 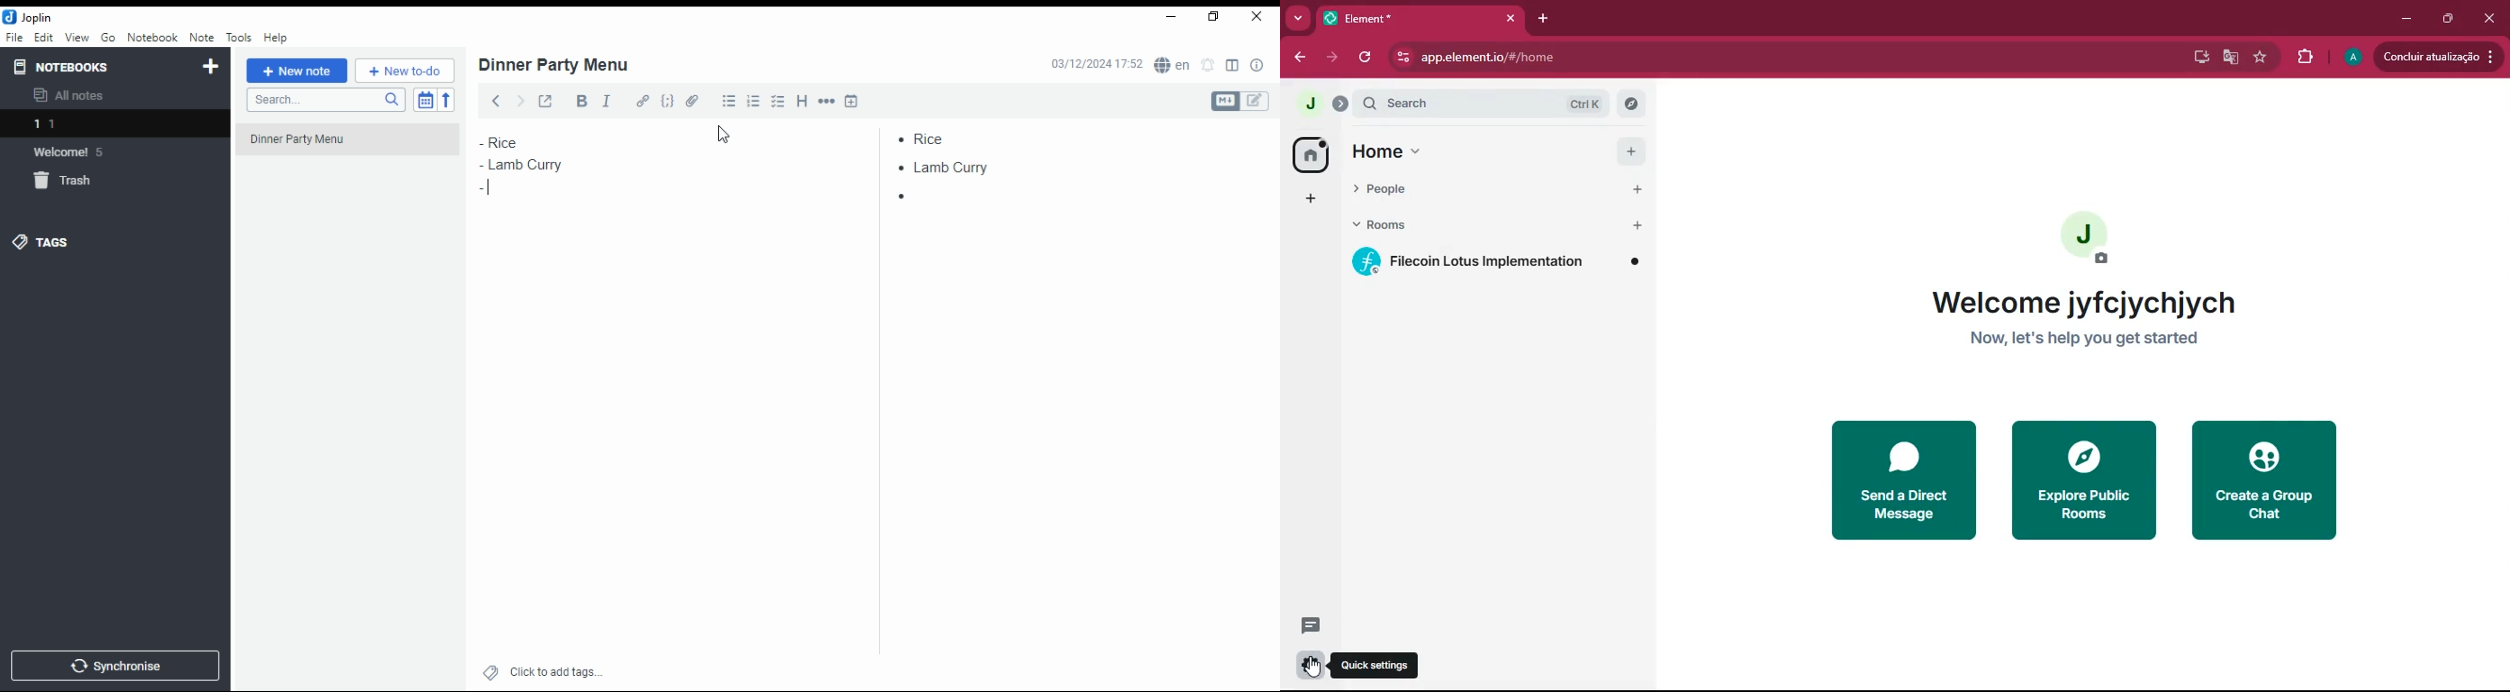 What do you see at coordinates (1497, 260) in the screenshot?
I see `room` at bounding box center [1497, 260].